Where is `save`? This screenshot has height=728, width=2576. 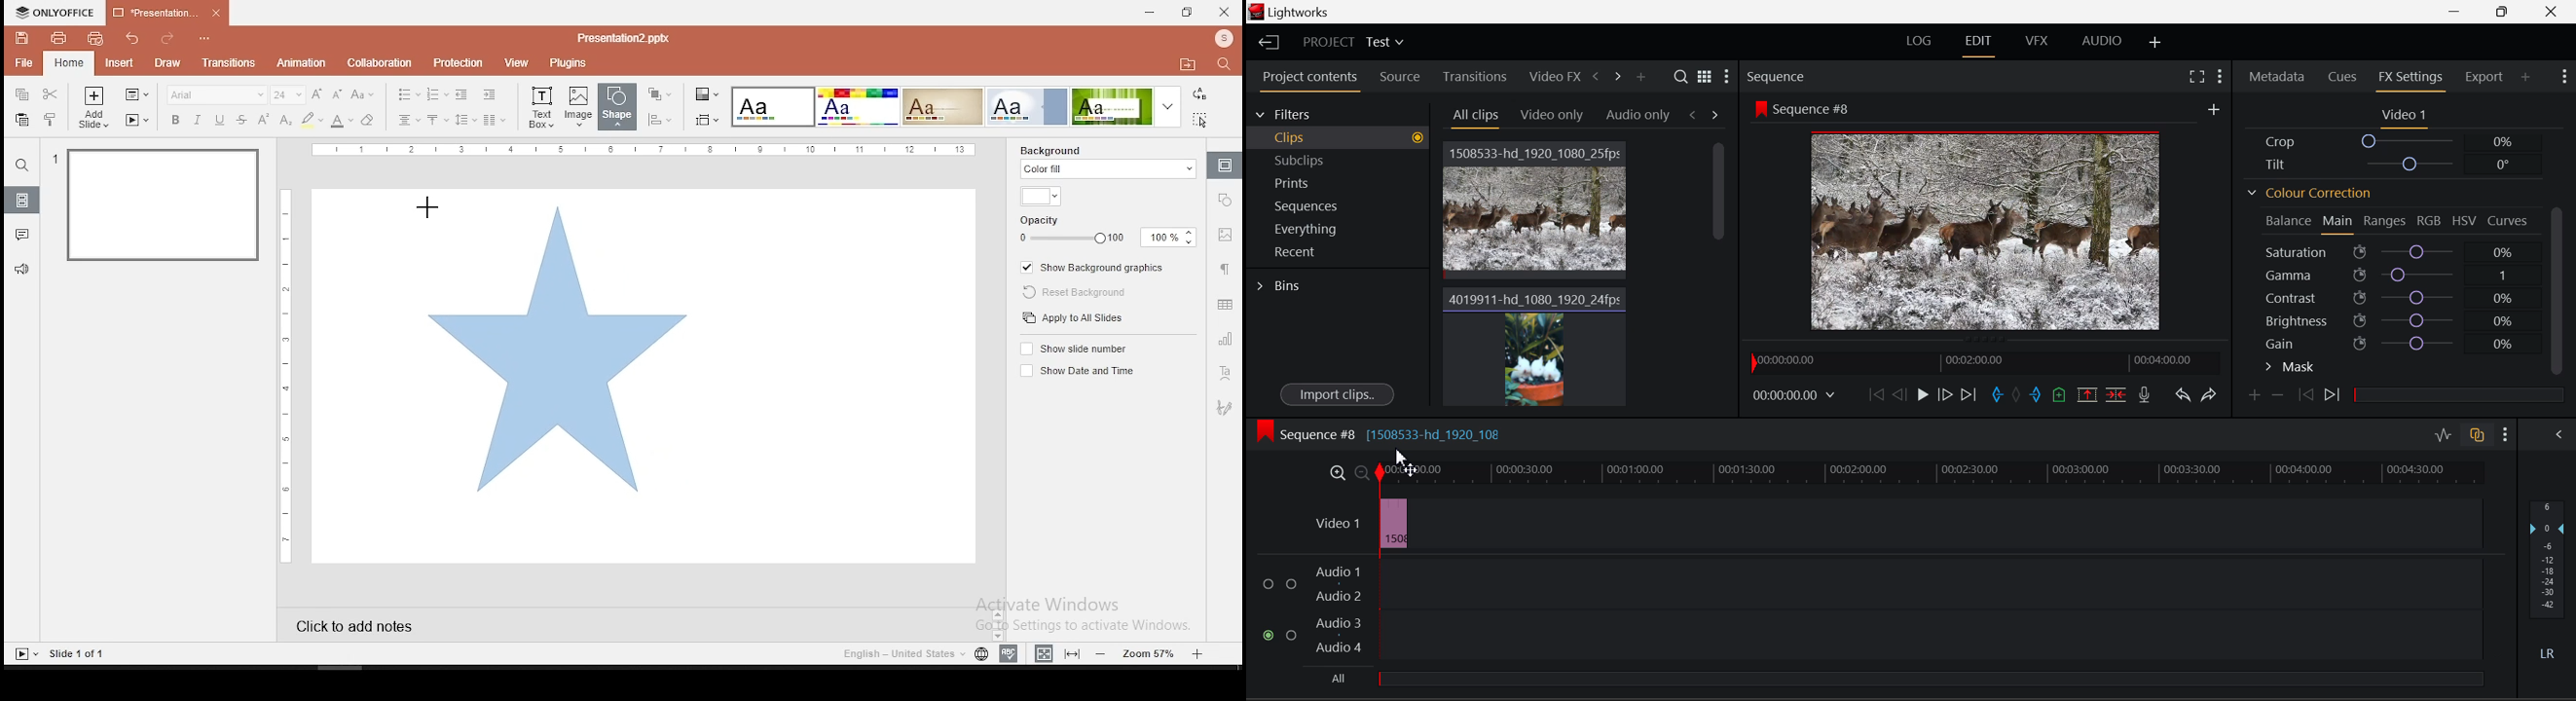 save is located at coordinates (22, 38).